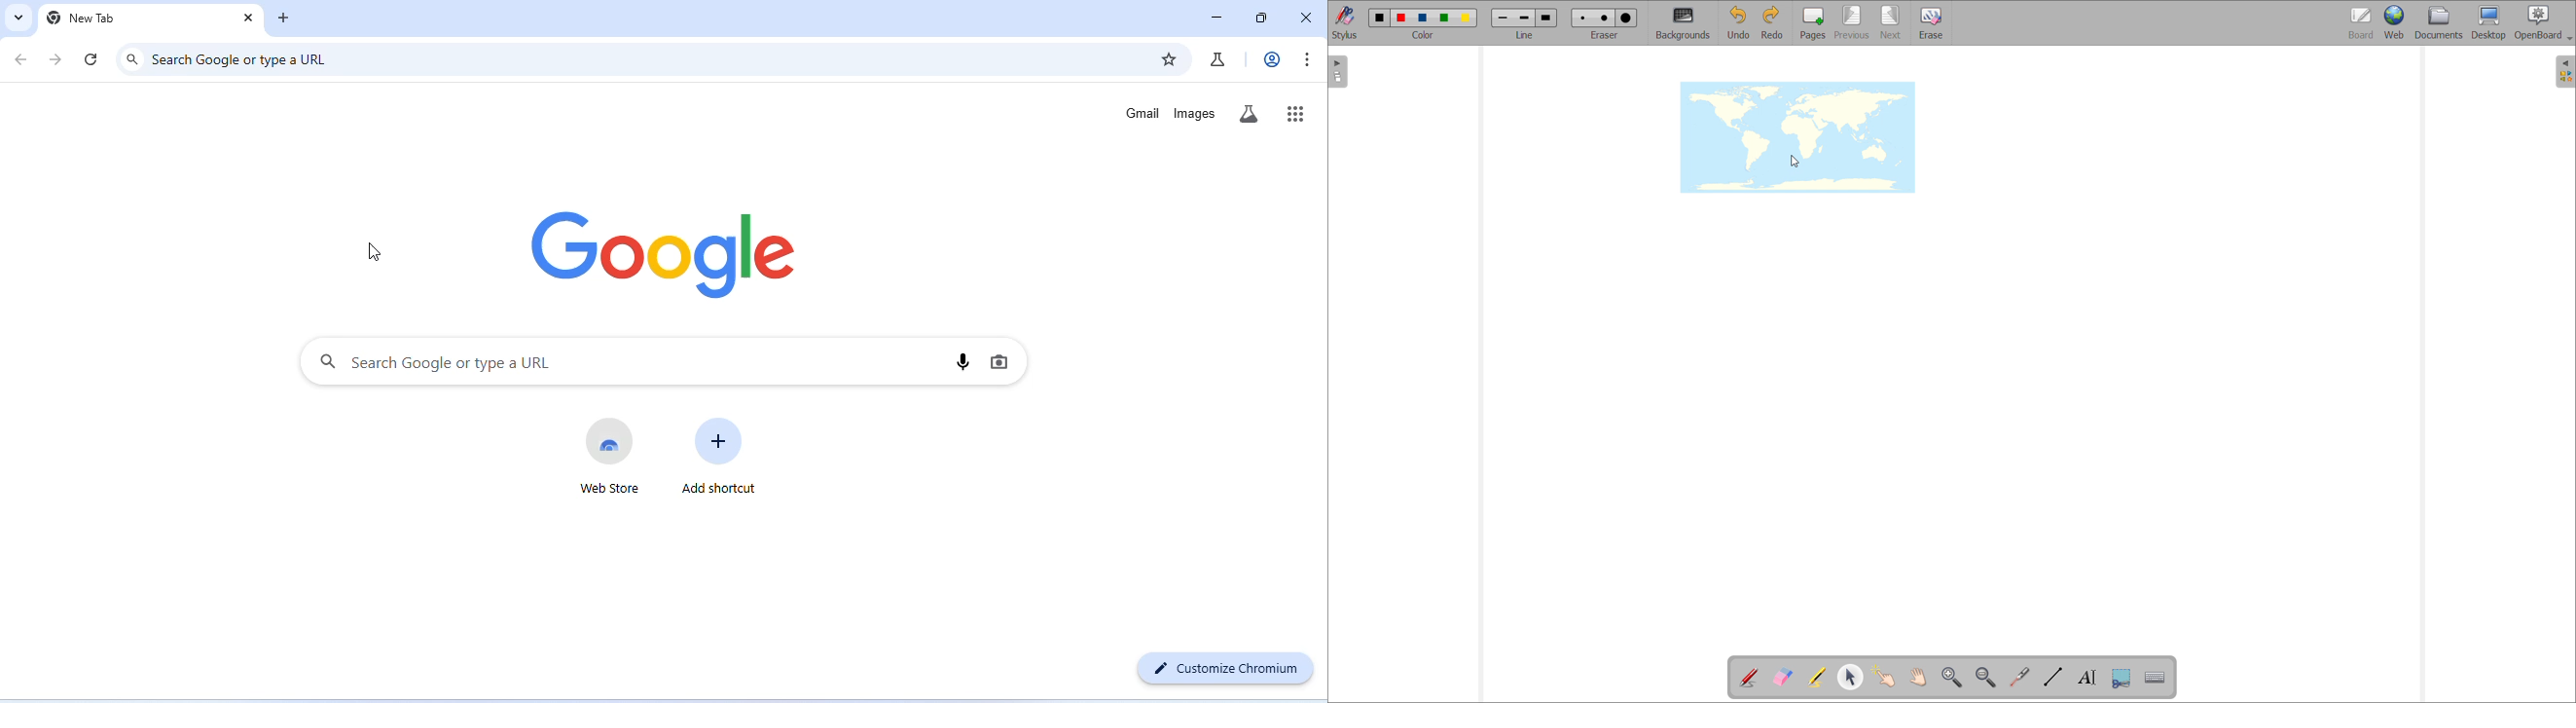 Image resolution: width=2576 pixels, height=728 pixels. Describe the element at coordinates (1269, 59) in the screenshot. I see `account` at that location.